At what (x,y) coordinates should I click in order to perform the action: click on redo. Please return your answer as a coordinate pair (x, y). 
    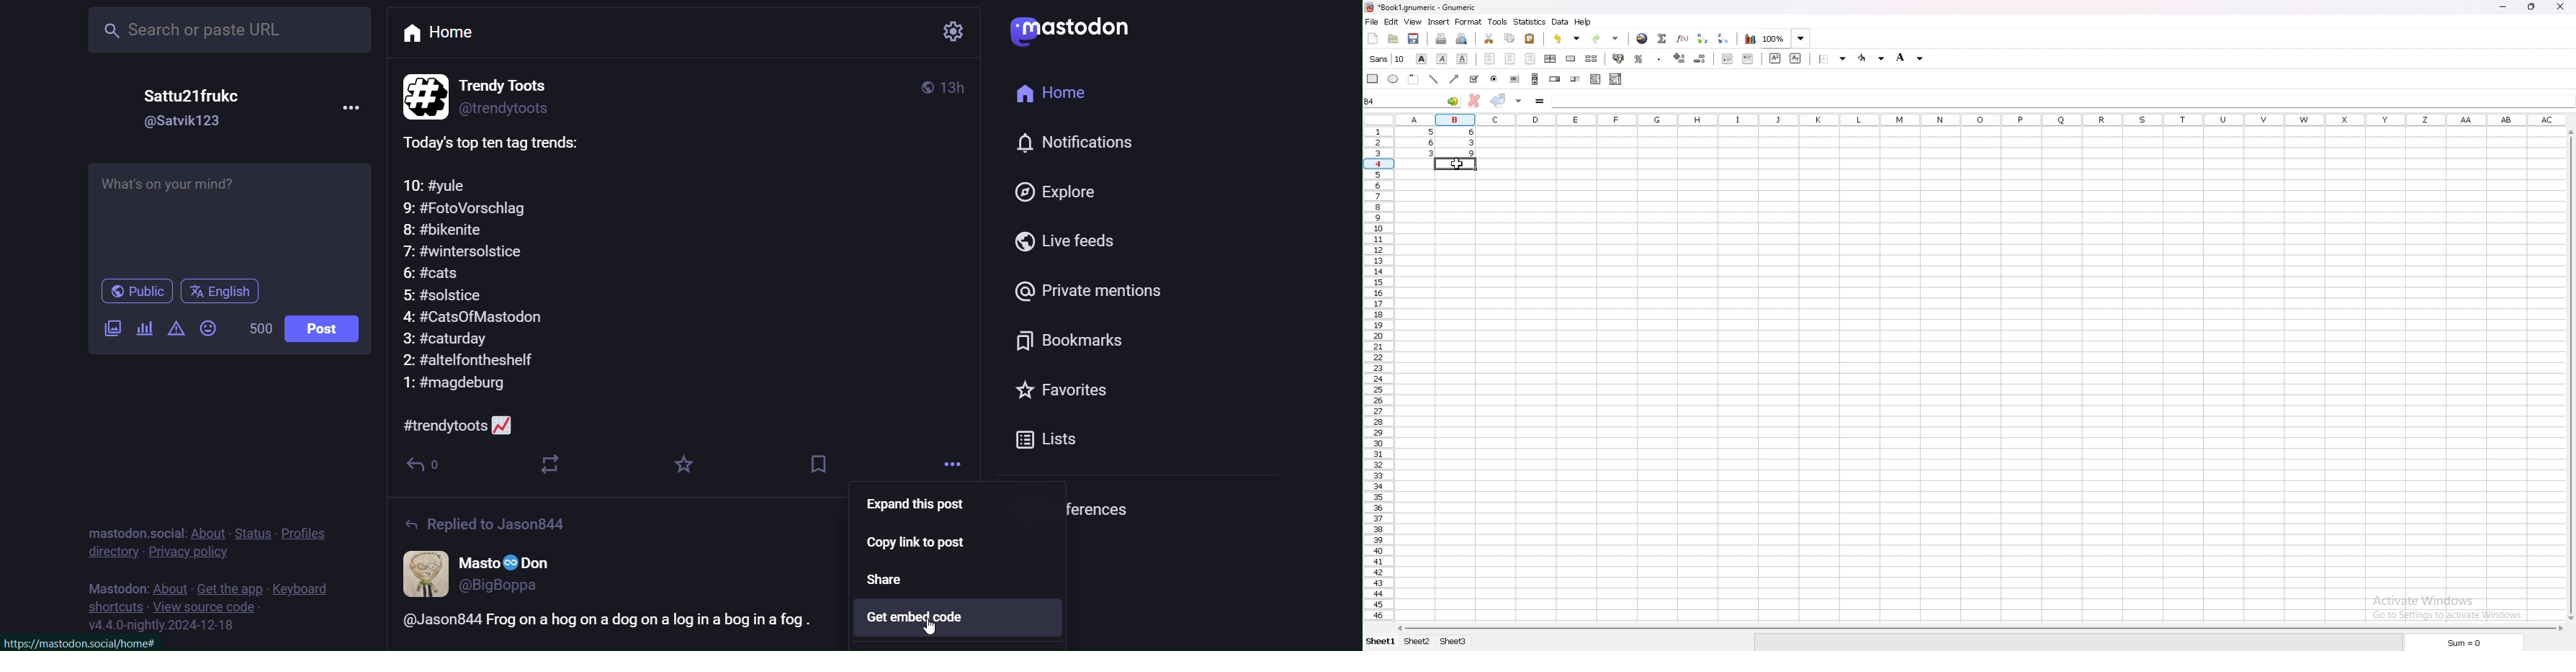
    Looking at the image, I should click on (1608, 38).